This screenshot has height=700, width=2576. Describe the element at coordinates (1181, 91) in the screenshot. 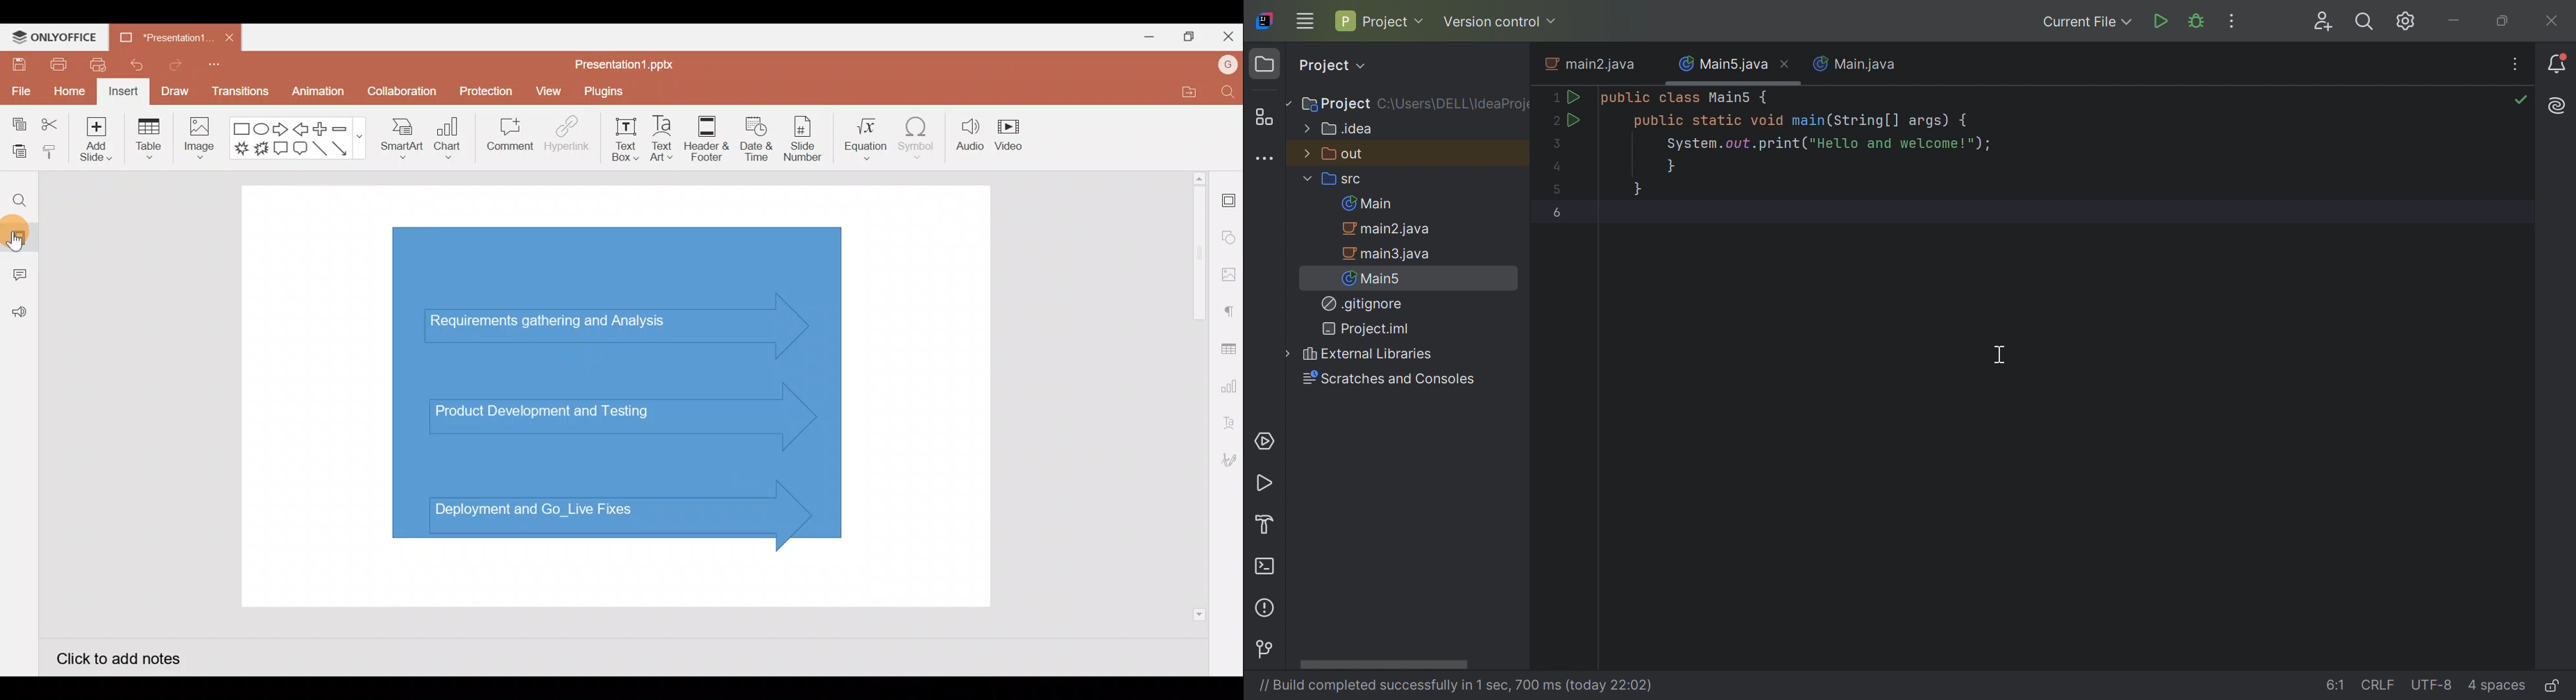

I see `Open file location` at that location.